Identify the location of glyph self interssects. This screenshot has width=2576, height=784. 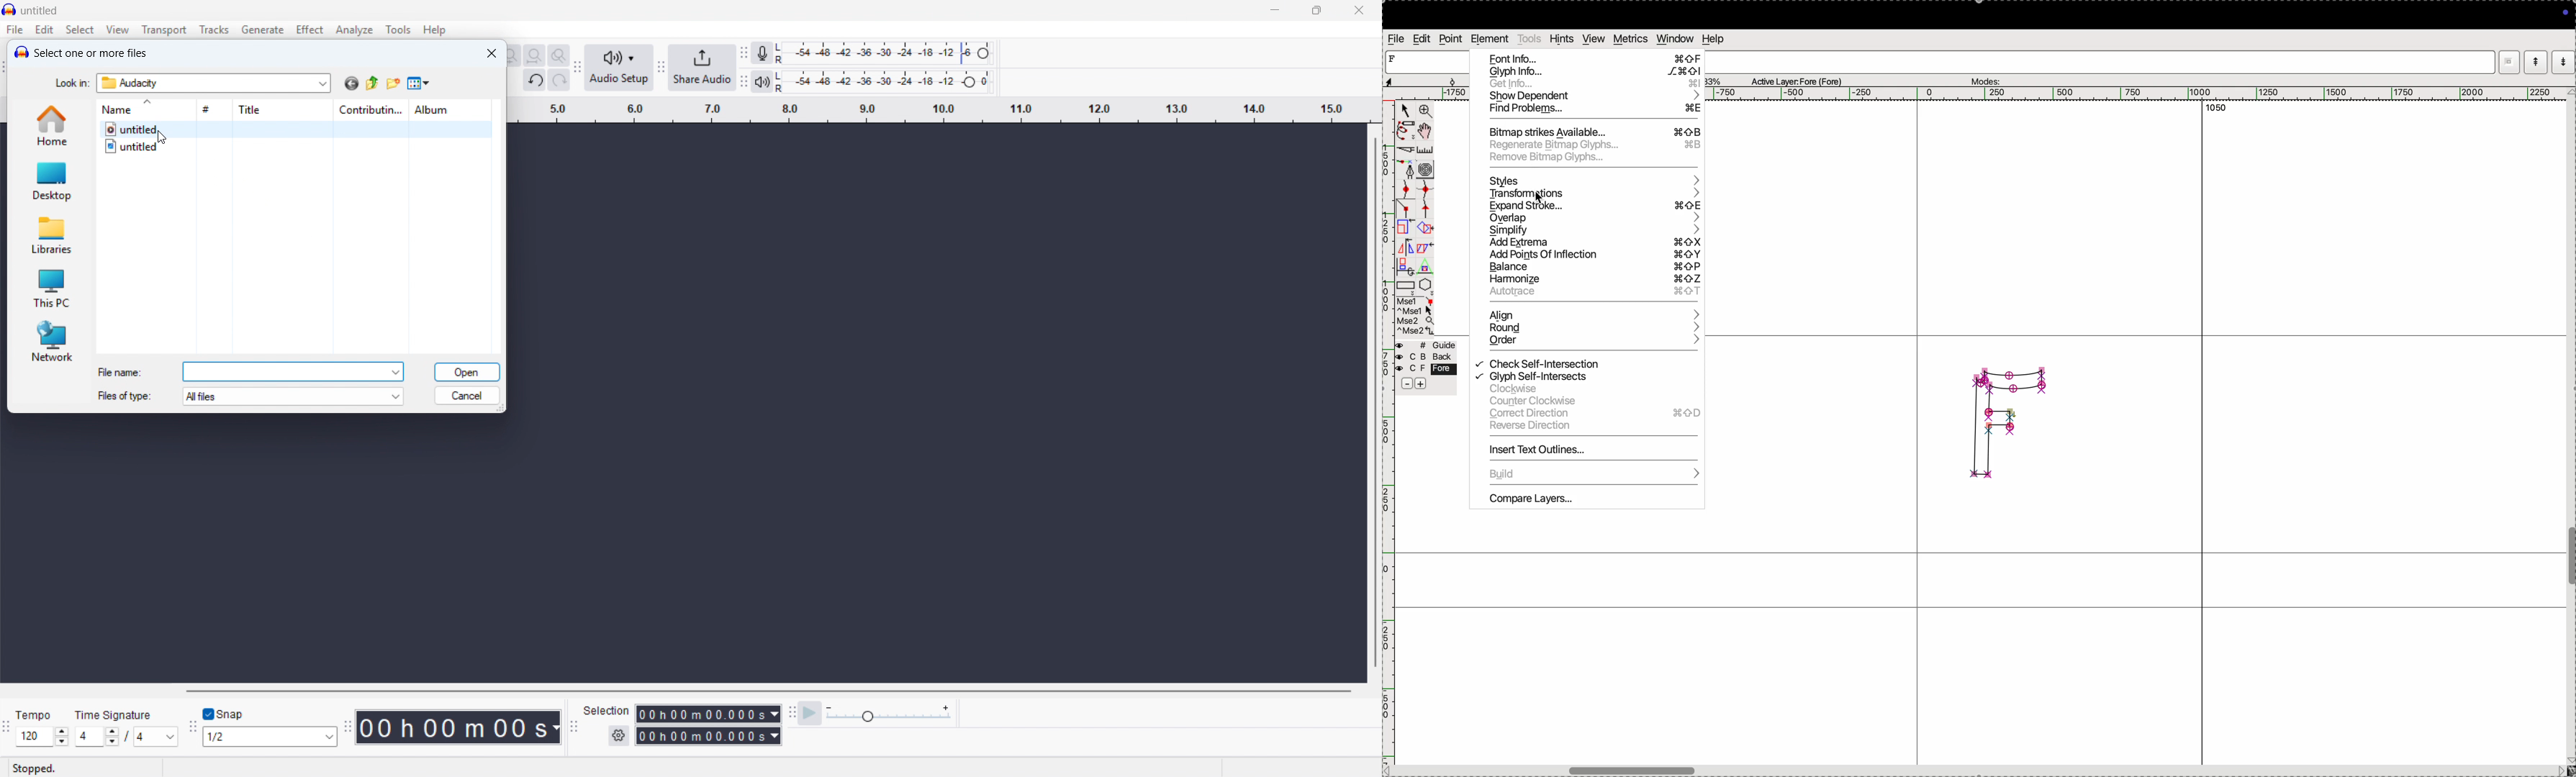
(1585, 375).